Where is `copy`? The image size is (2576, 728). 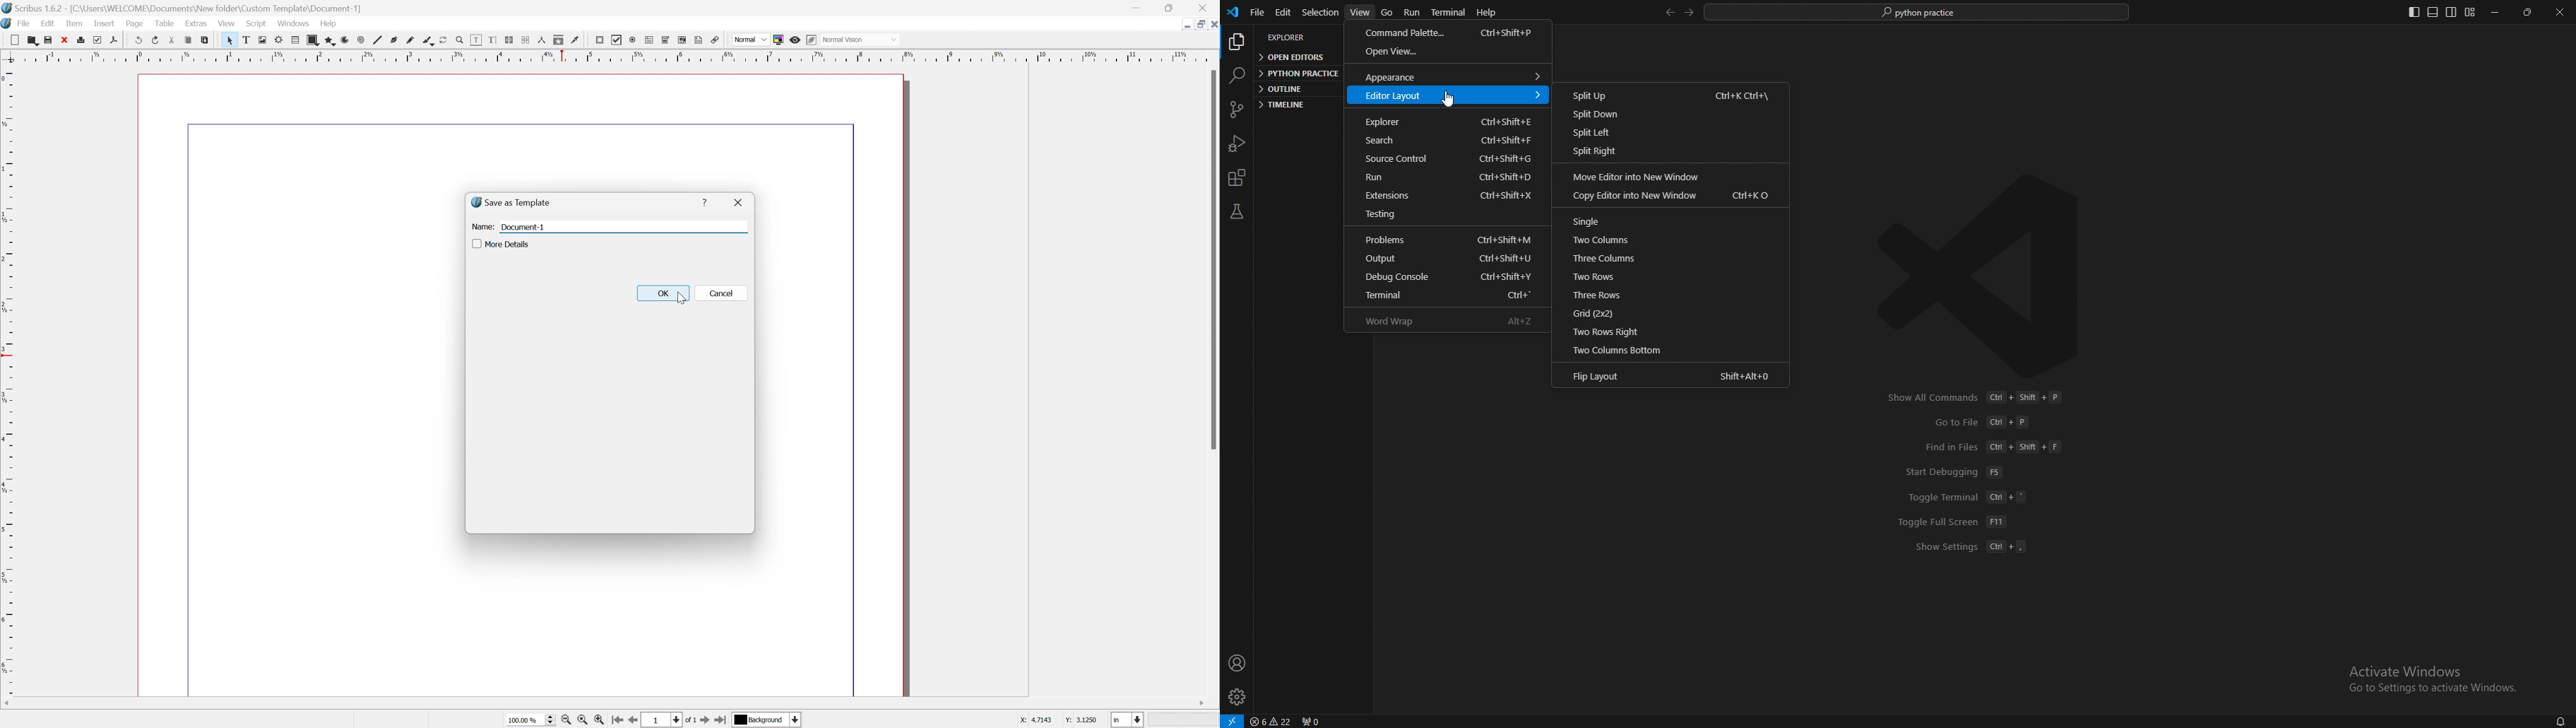
copy is located at coordinates (188, 40).